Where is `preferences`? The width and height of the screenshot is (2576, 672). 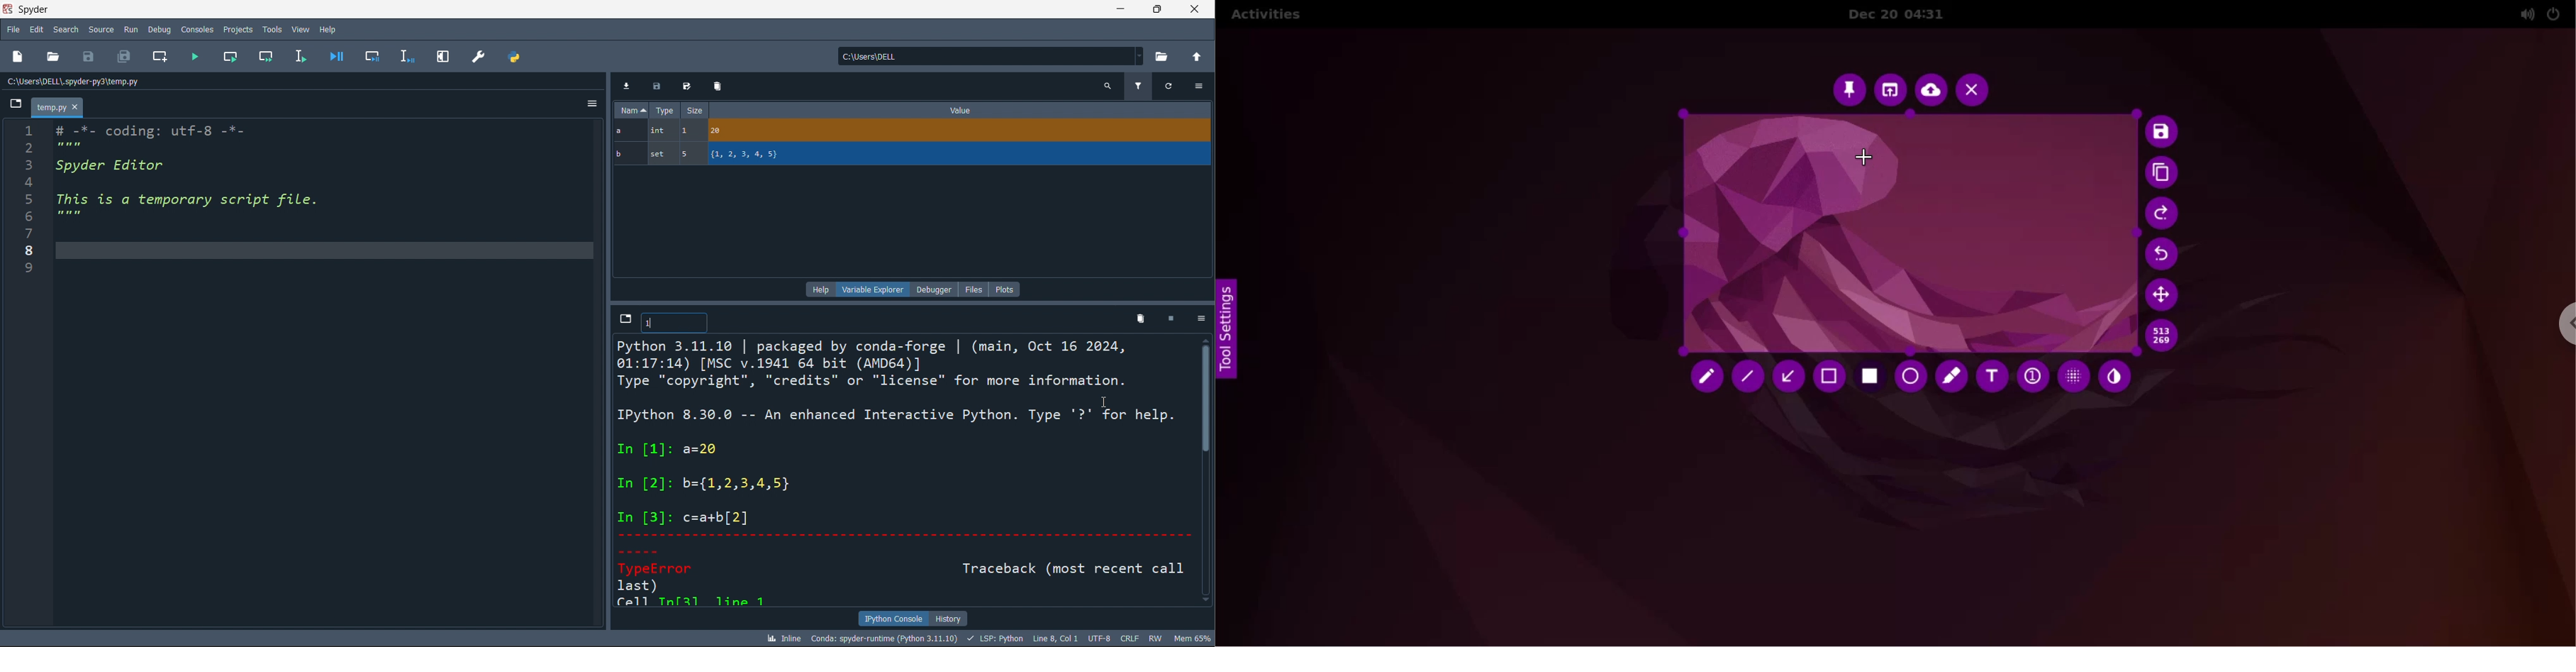
preferences is located at coordinates (478, 56).